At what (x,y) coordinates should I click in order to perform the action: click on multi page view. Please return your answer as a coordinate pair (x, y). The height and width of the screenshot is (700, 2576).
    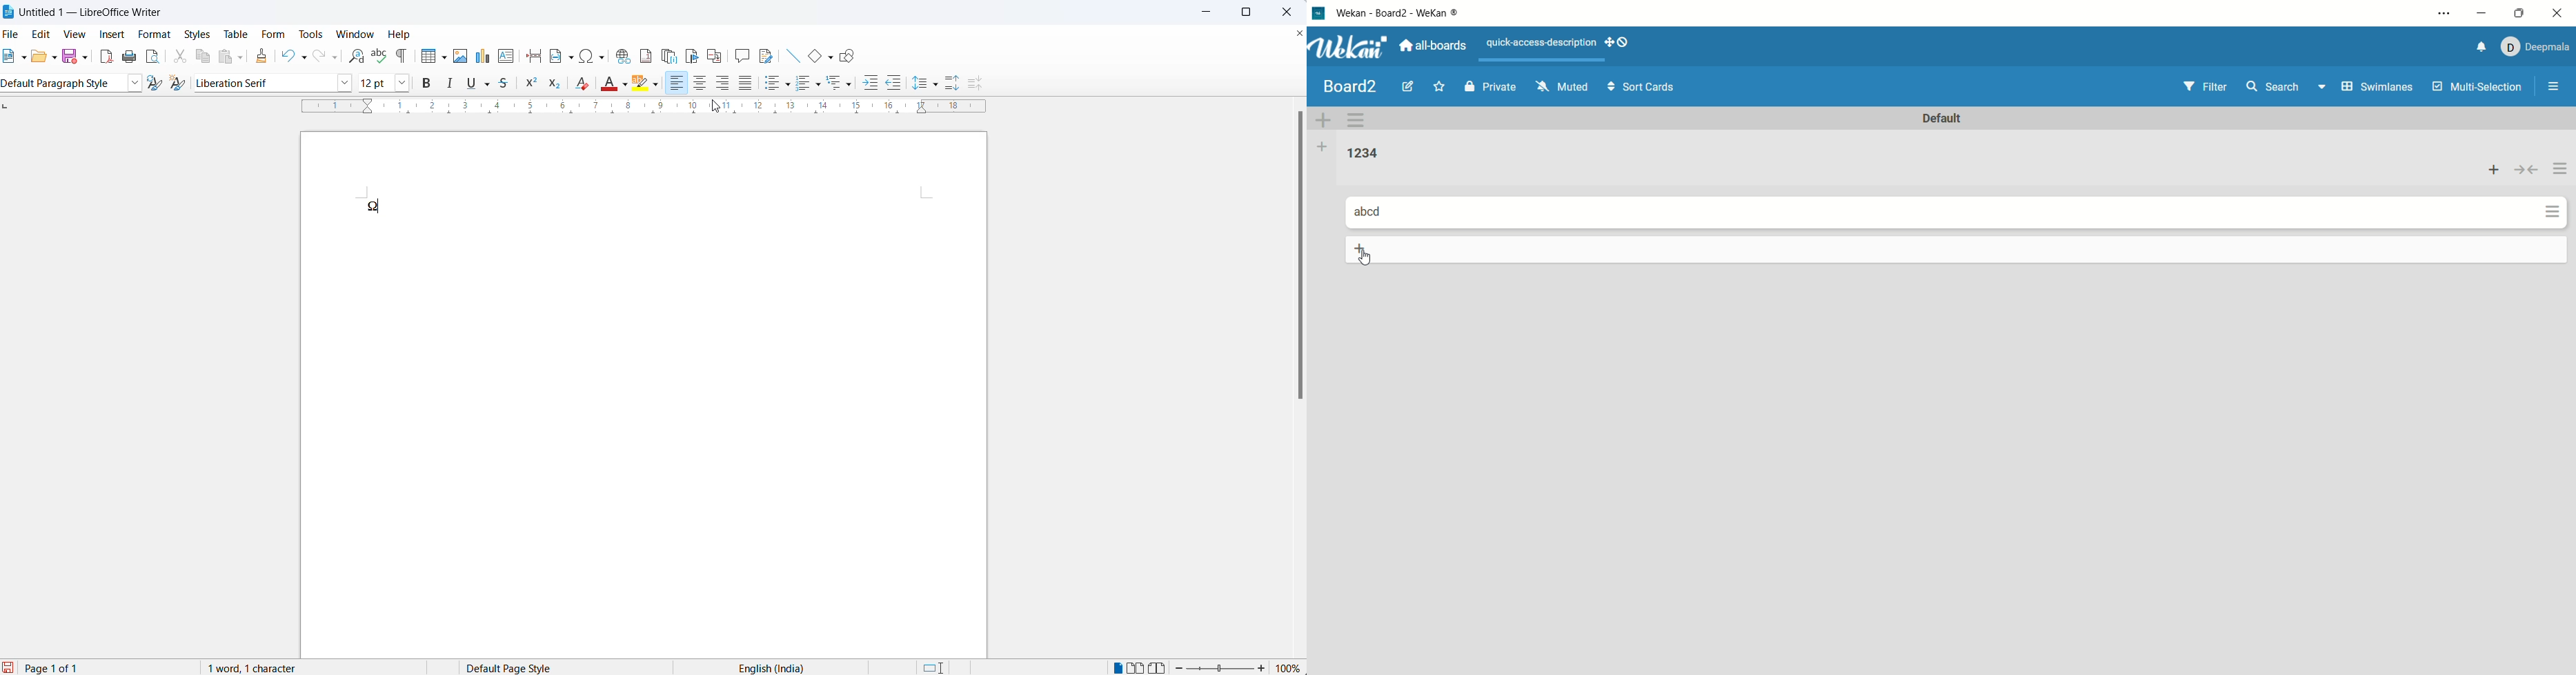
    Looking at the image, I should click on (1138, 667).